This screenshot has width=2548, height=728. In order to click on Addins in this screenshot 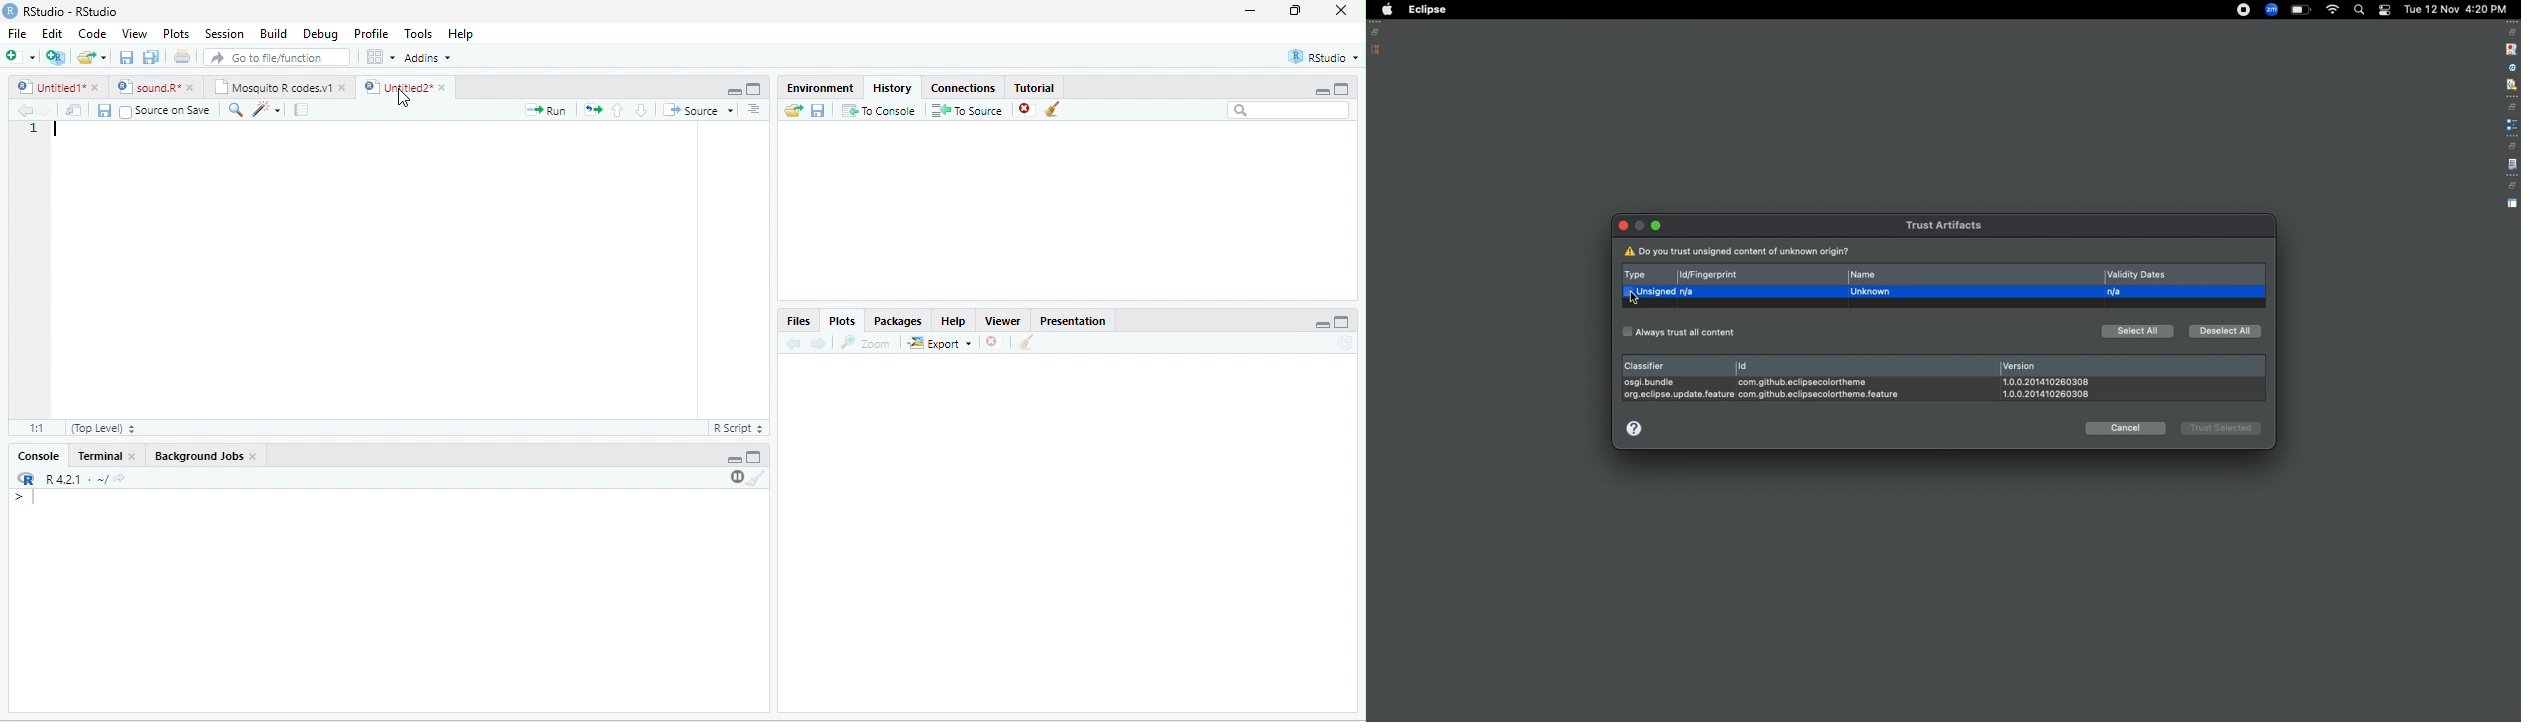, I will do `click(428, 58)`.